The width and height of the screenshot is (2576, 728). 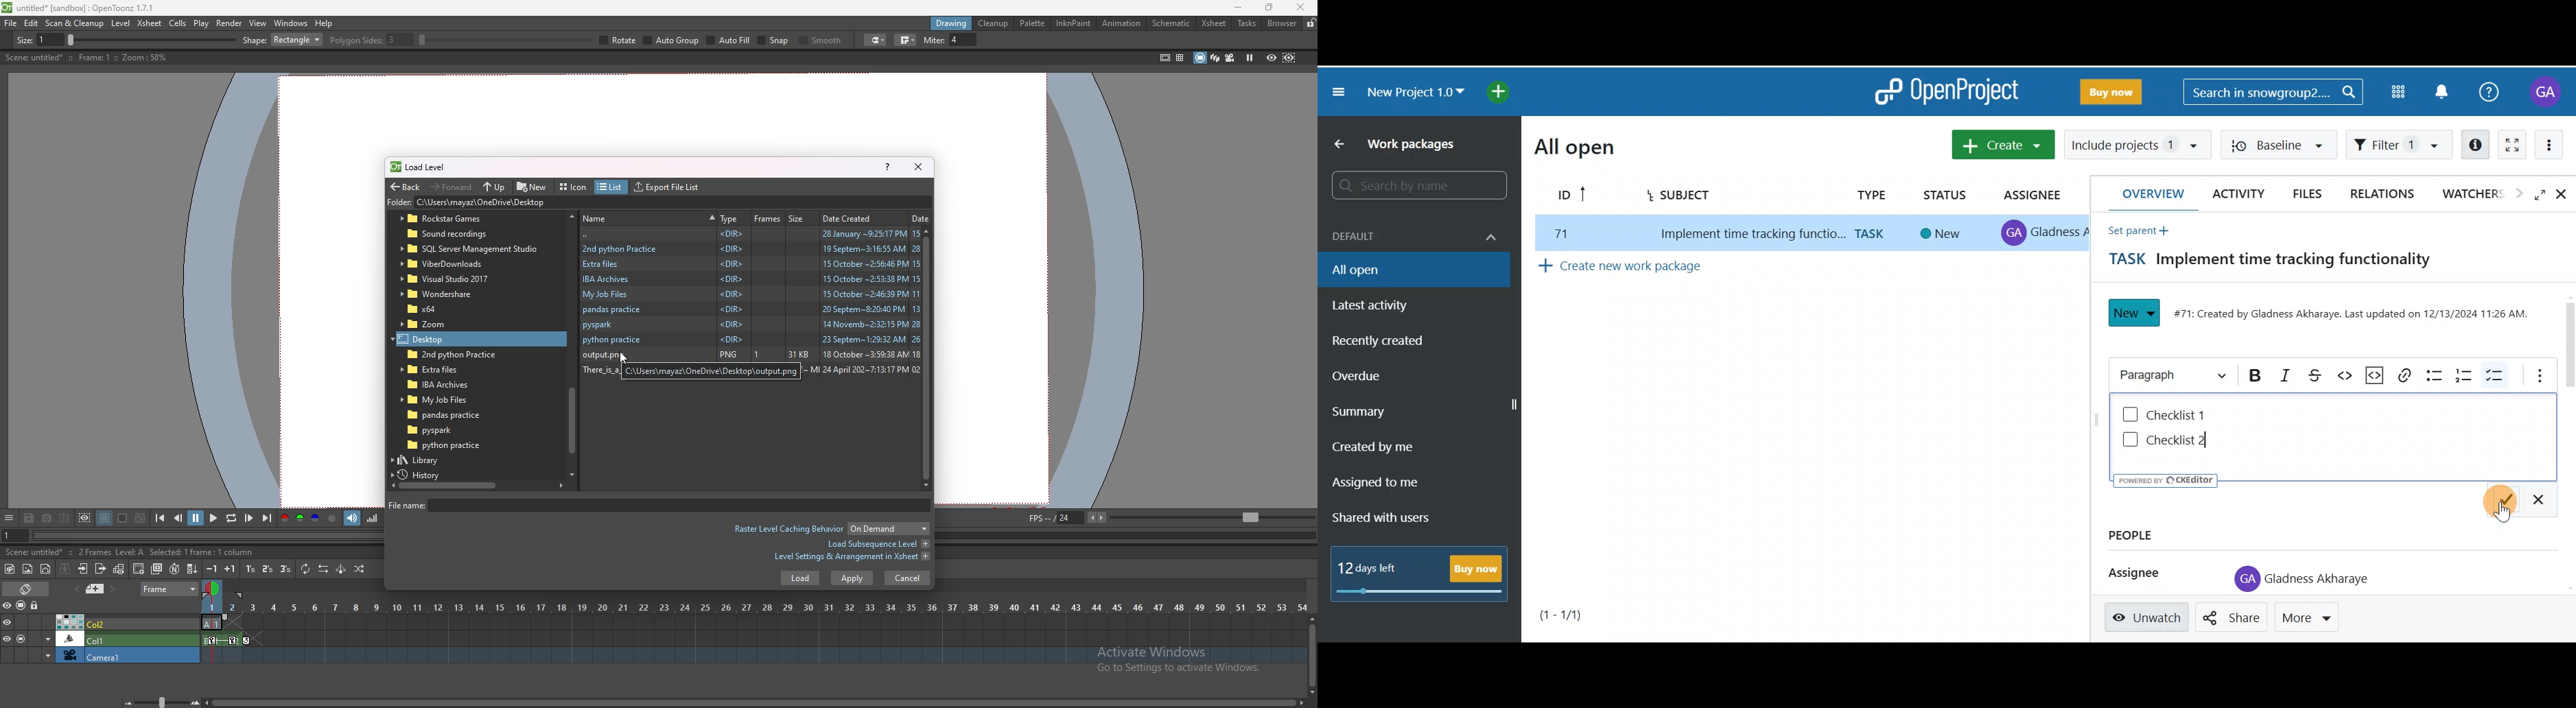 I want to click on folder, so click(x=751, y=324).